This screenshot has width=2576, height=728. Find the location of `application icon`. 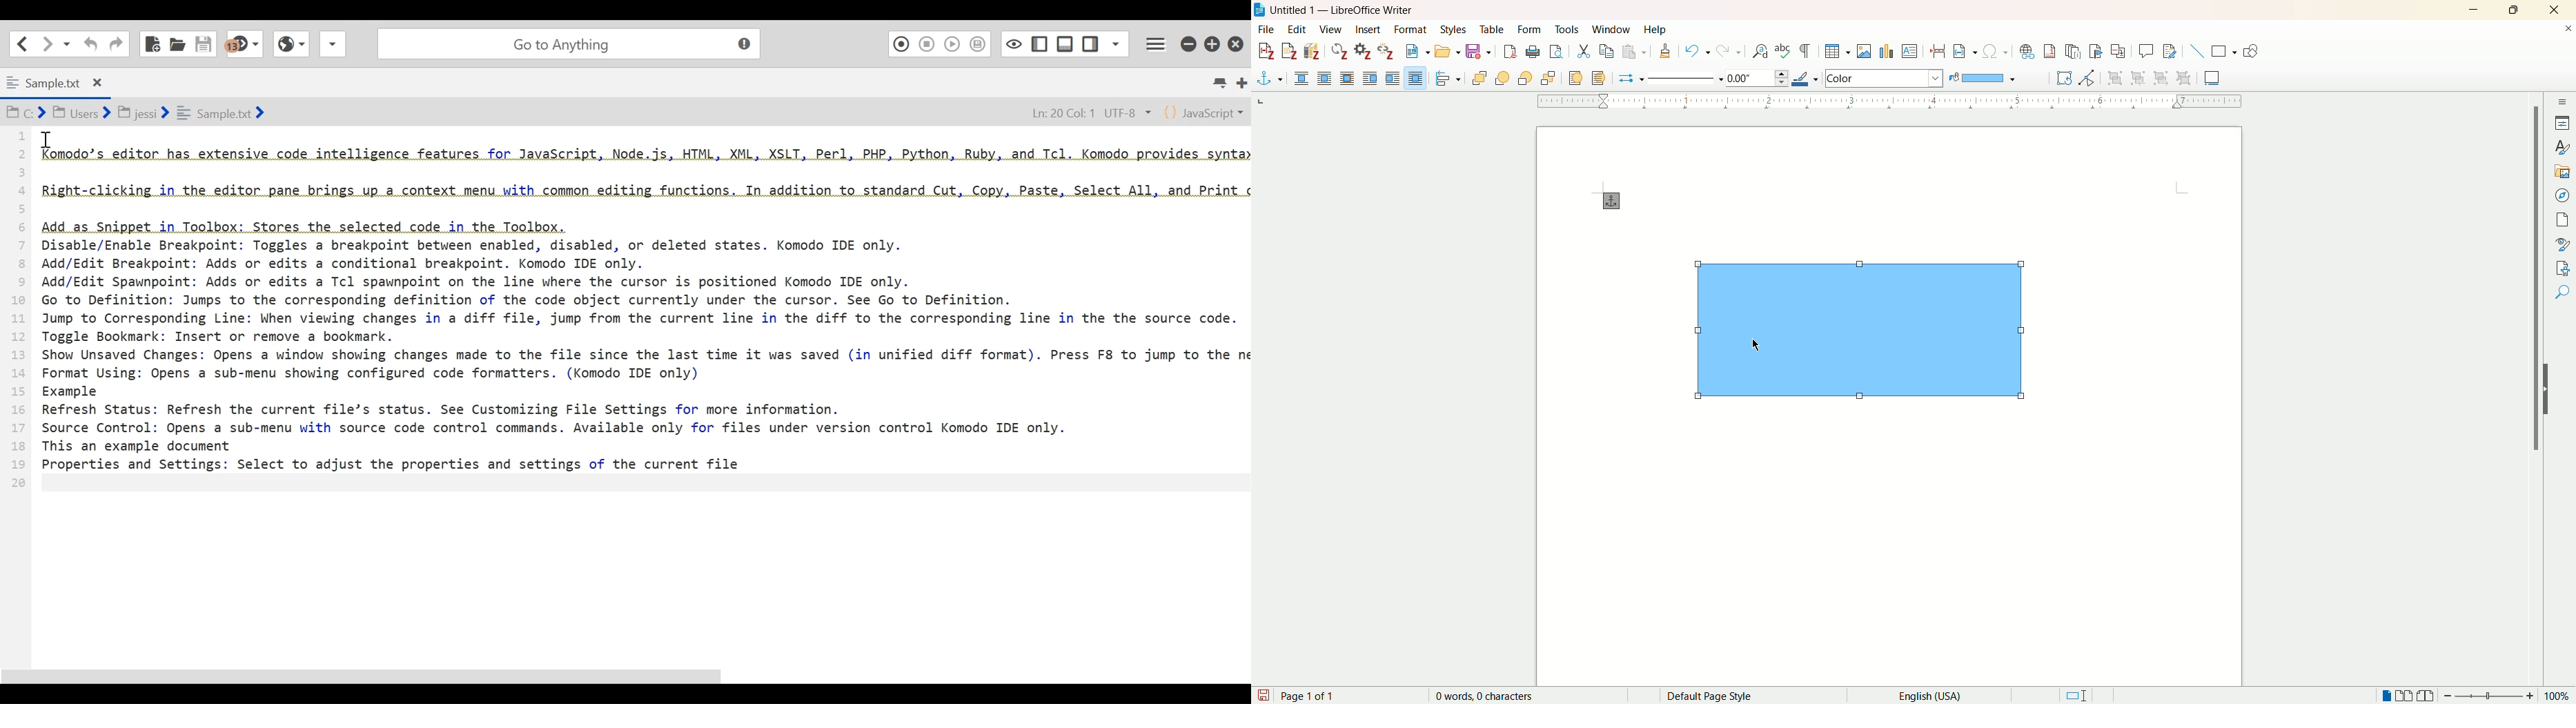

application icon is located at coordinates (1259, 8).